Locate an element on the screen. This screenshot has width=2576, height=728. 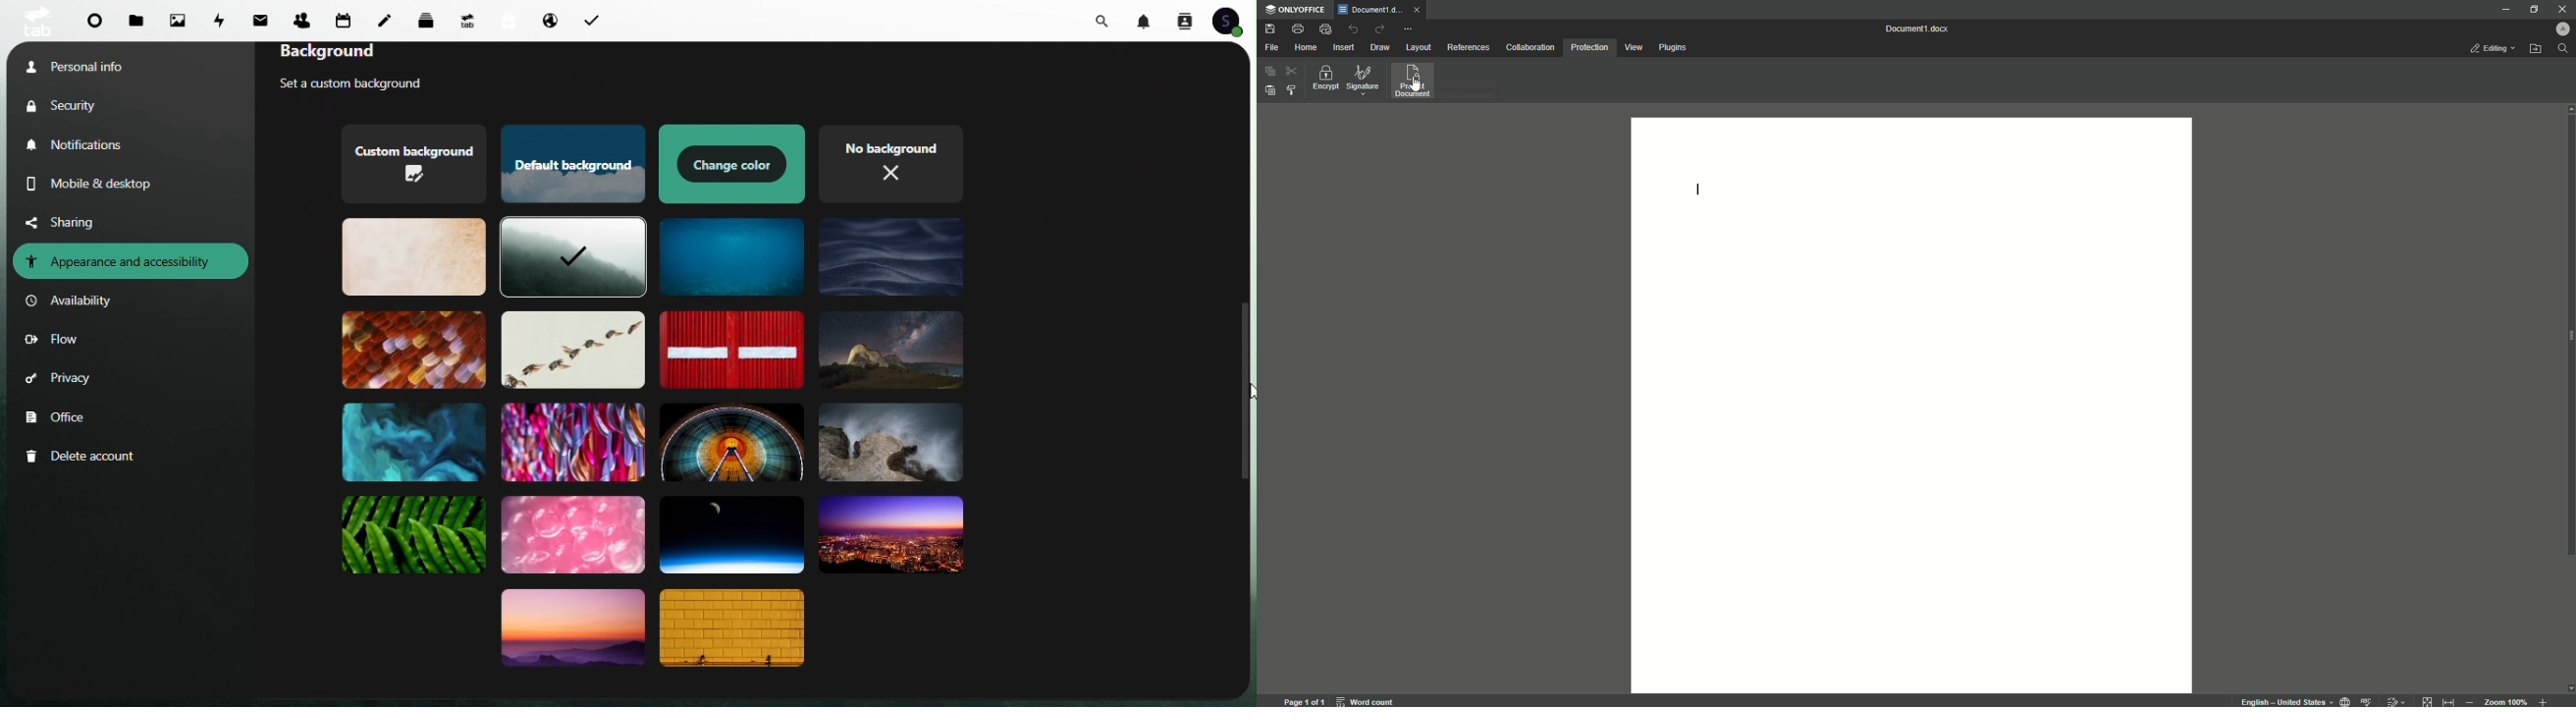
Select styles is located at coordinates (1290, 91).